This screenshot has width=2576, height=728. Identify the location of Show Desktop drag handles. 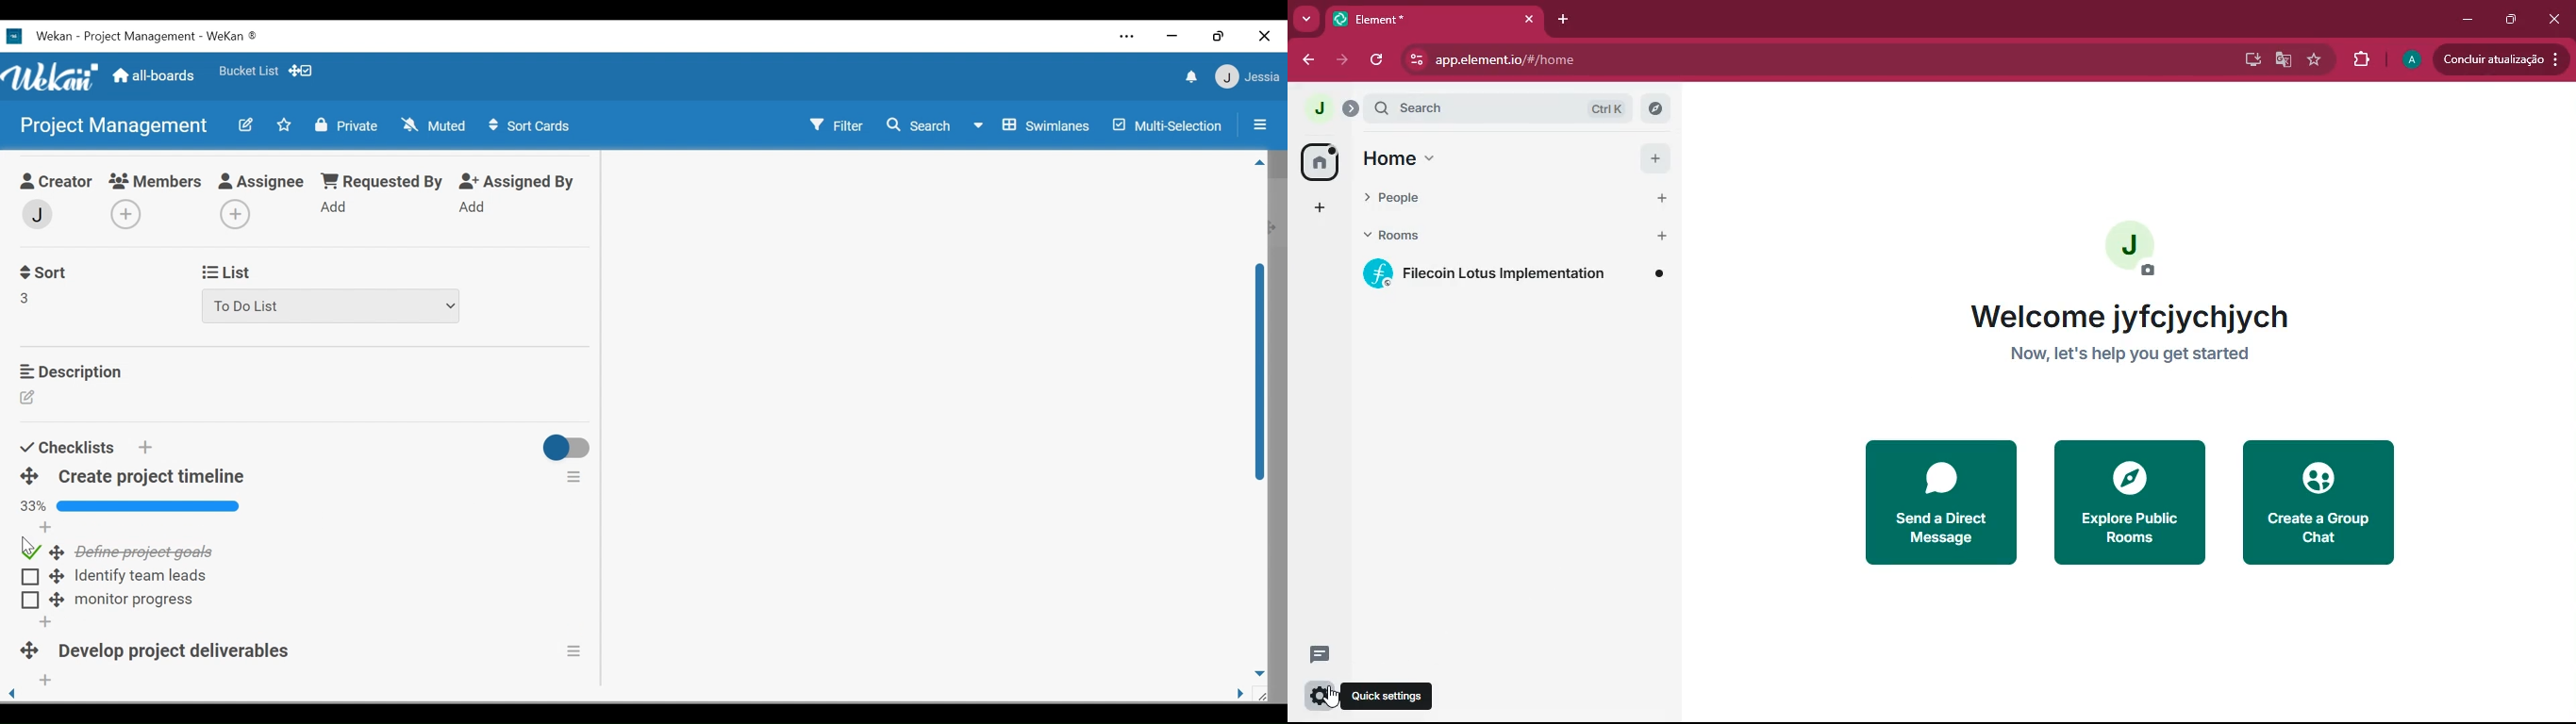
(301, 71).